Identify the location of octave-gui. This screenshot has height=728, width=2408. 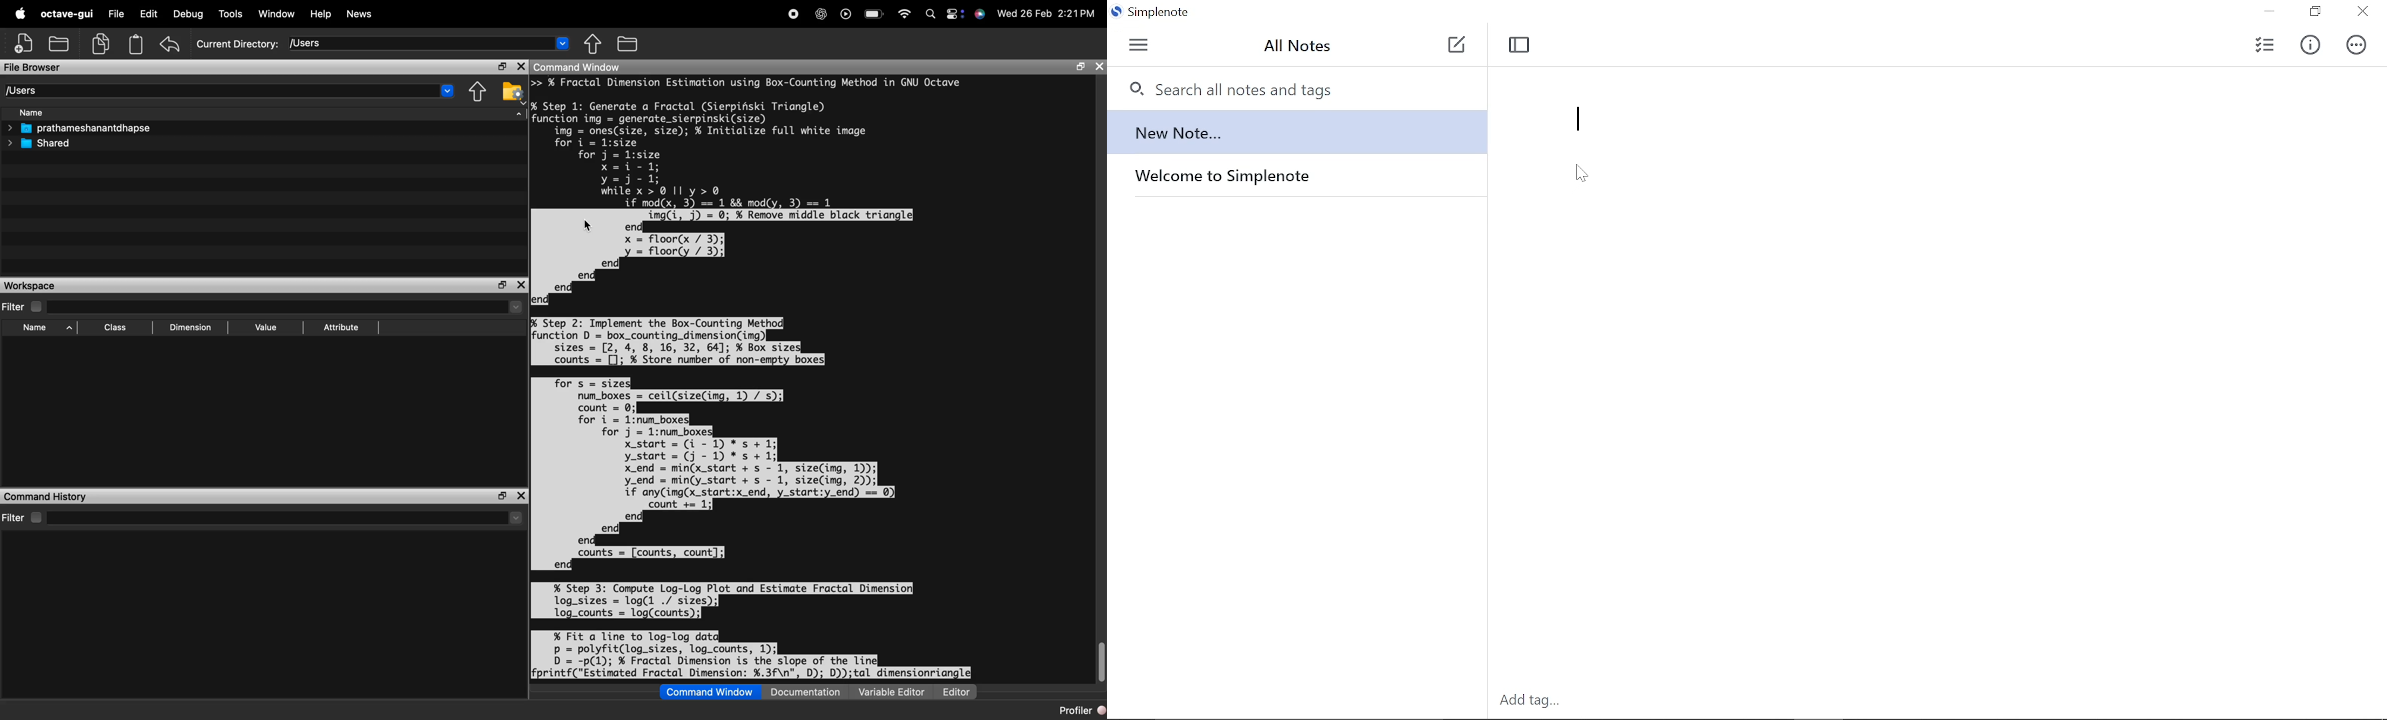
(64, 14).